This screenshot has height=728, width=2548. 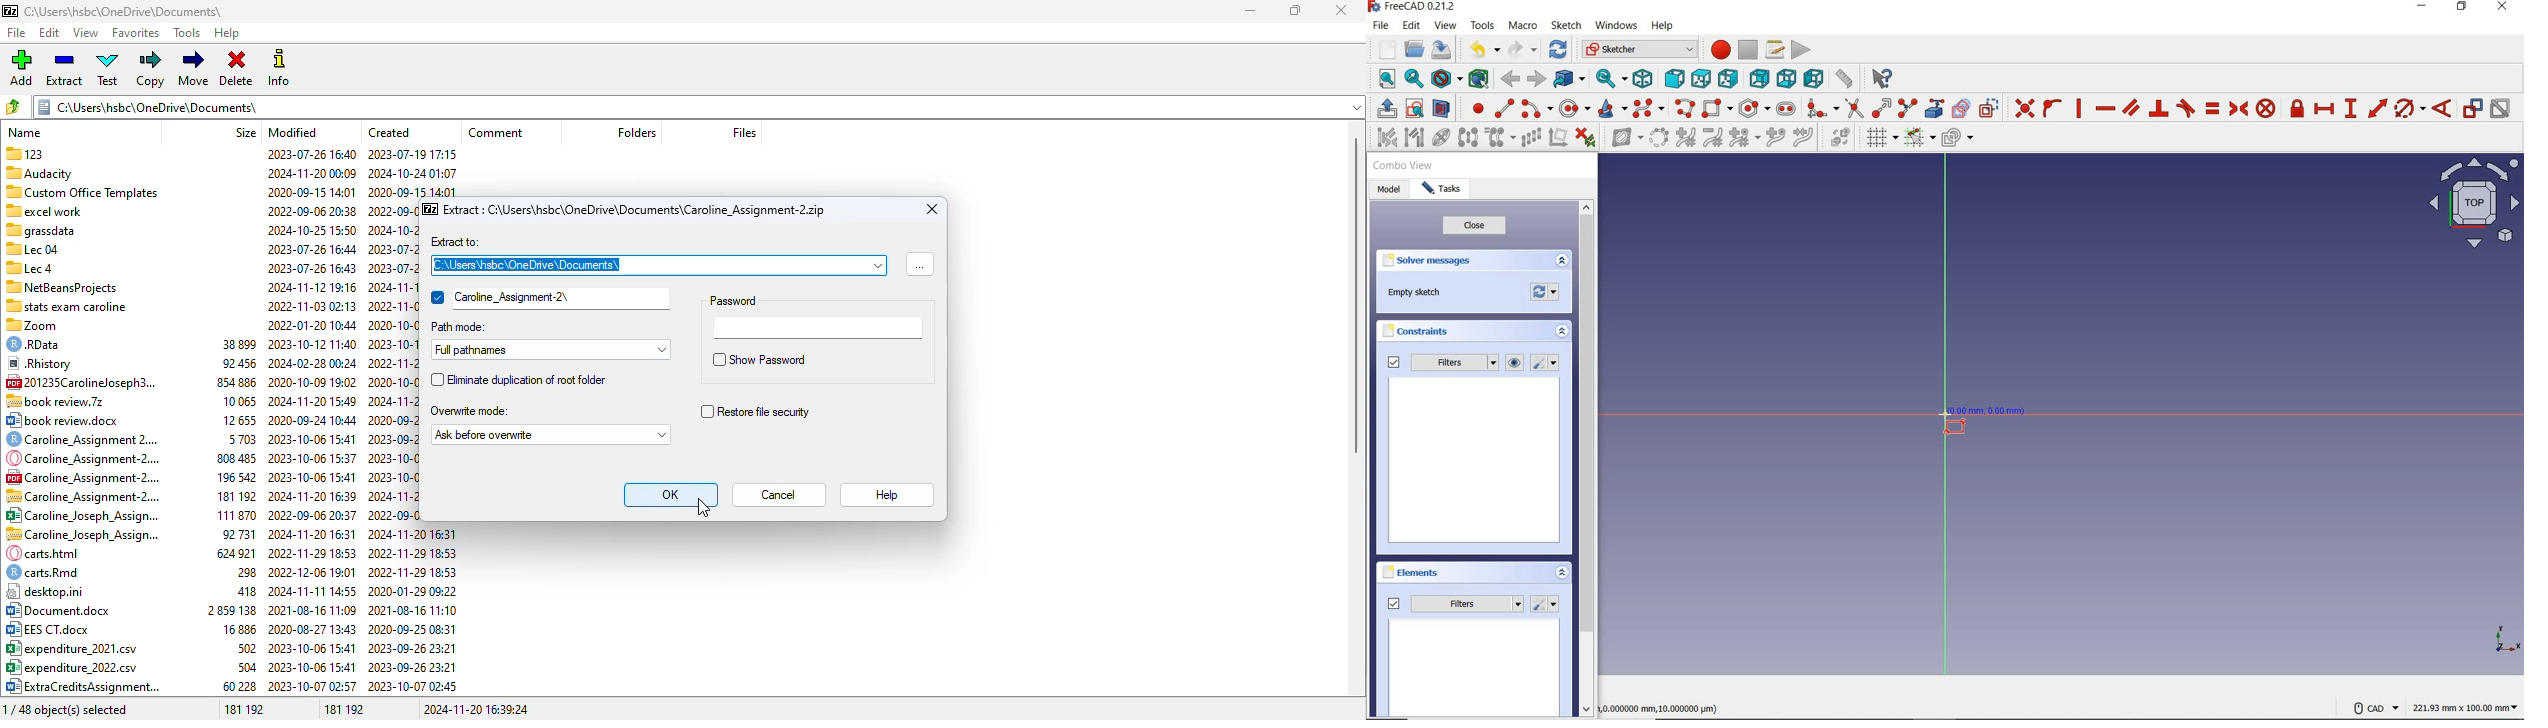 What do you see at coordinates (1415, 137) in the screenshot?
I see `select associated geometry` at bounding box center [1415, 137].